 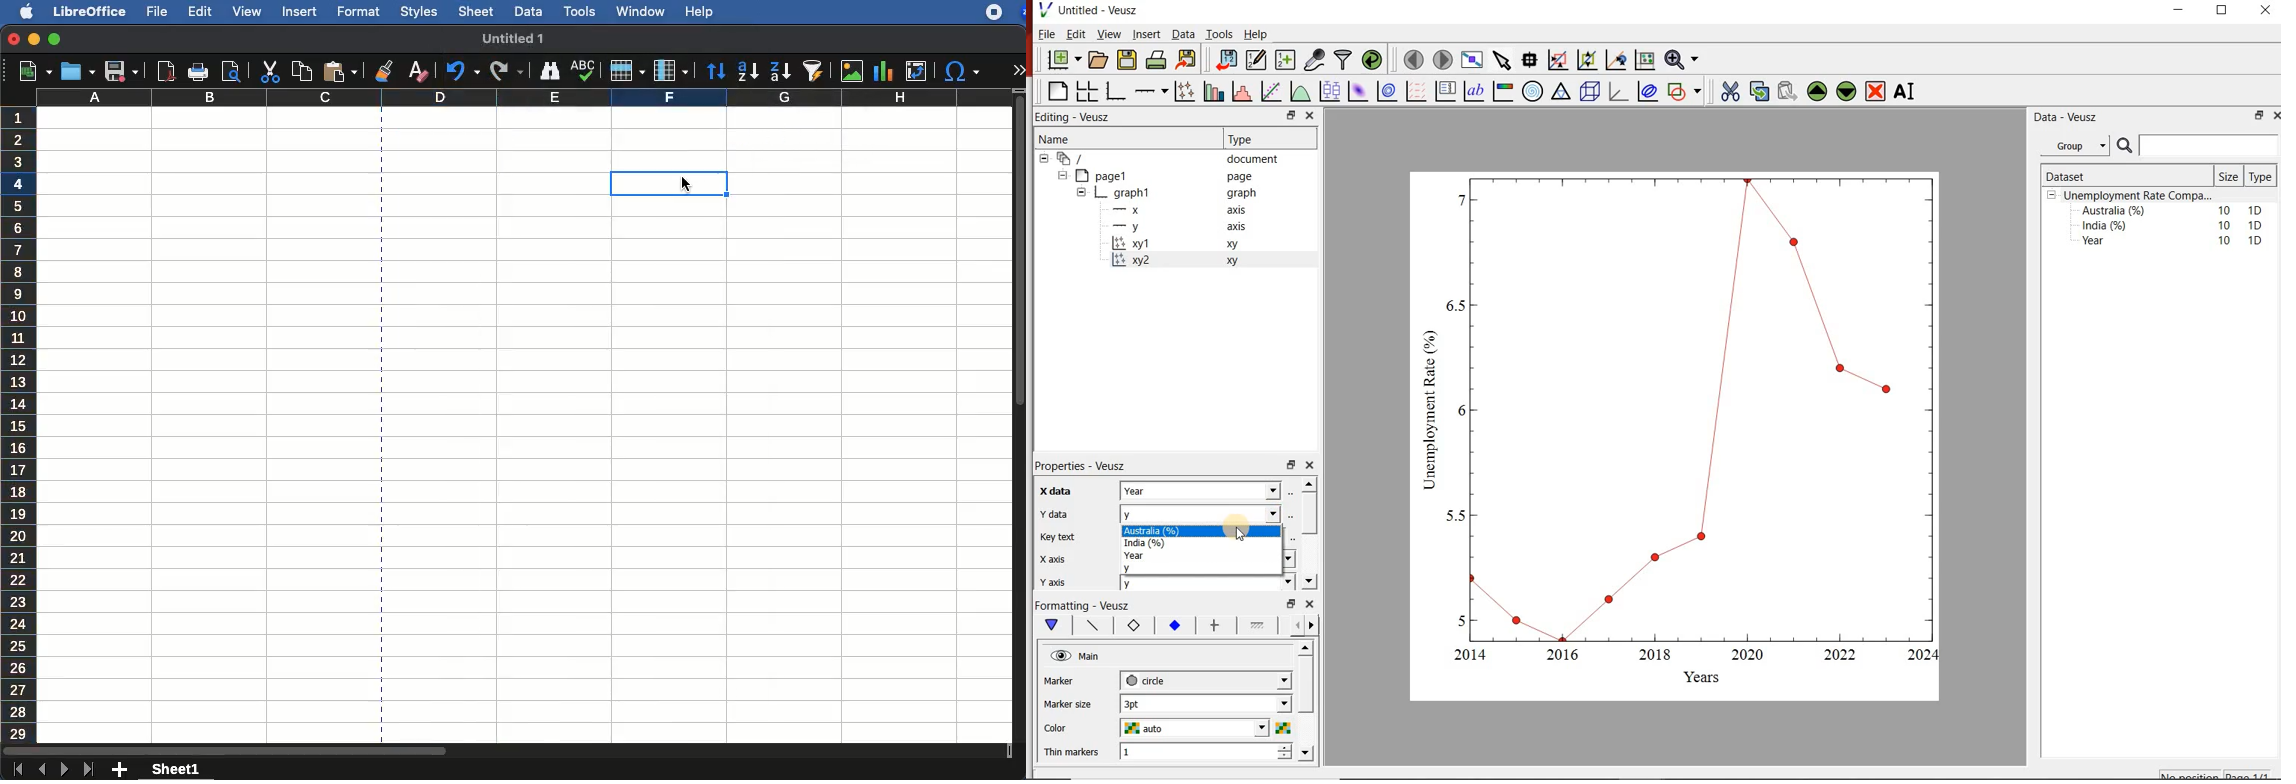 I want to click on color, so click(x=1067, y=728).